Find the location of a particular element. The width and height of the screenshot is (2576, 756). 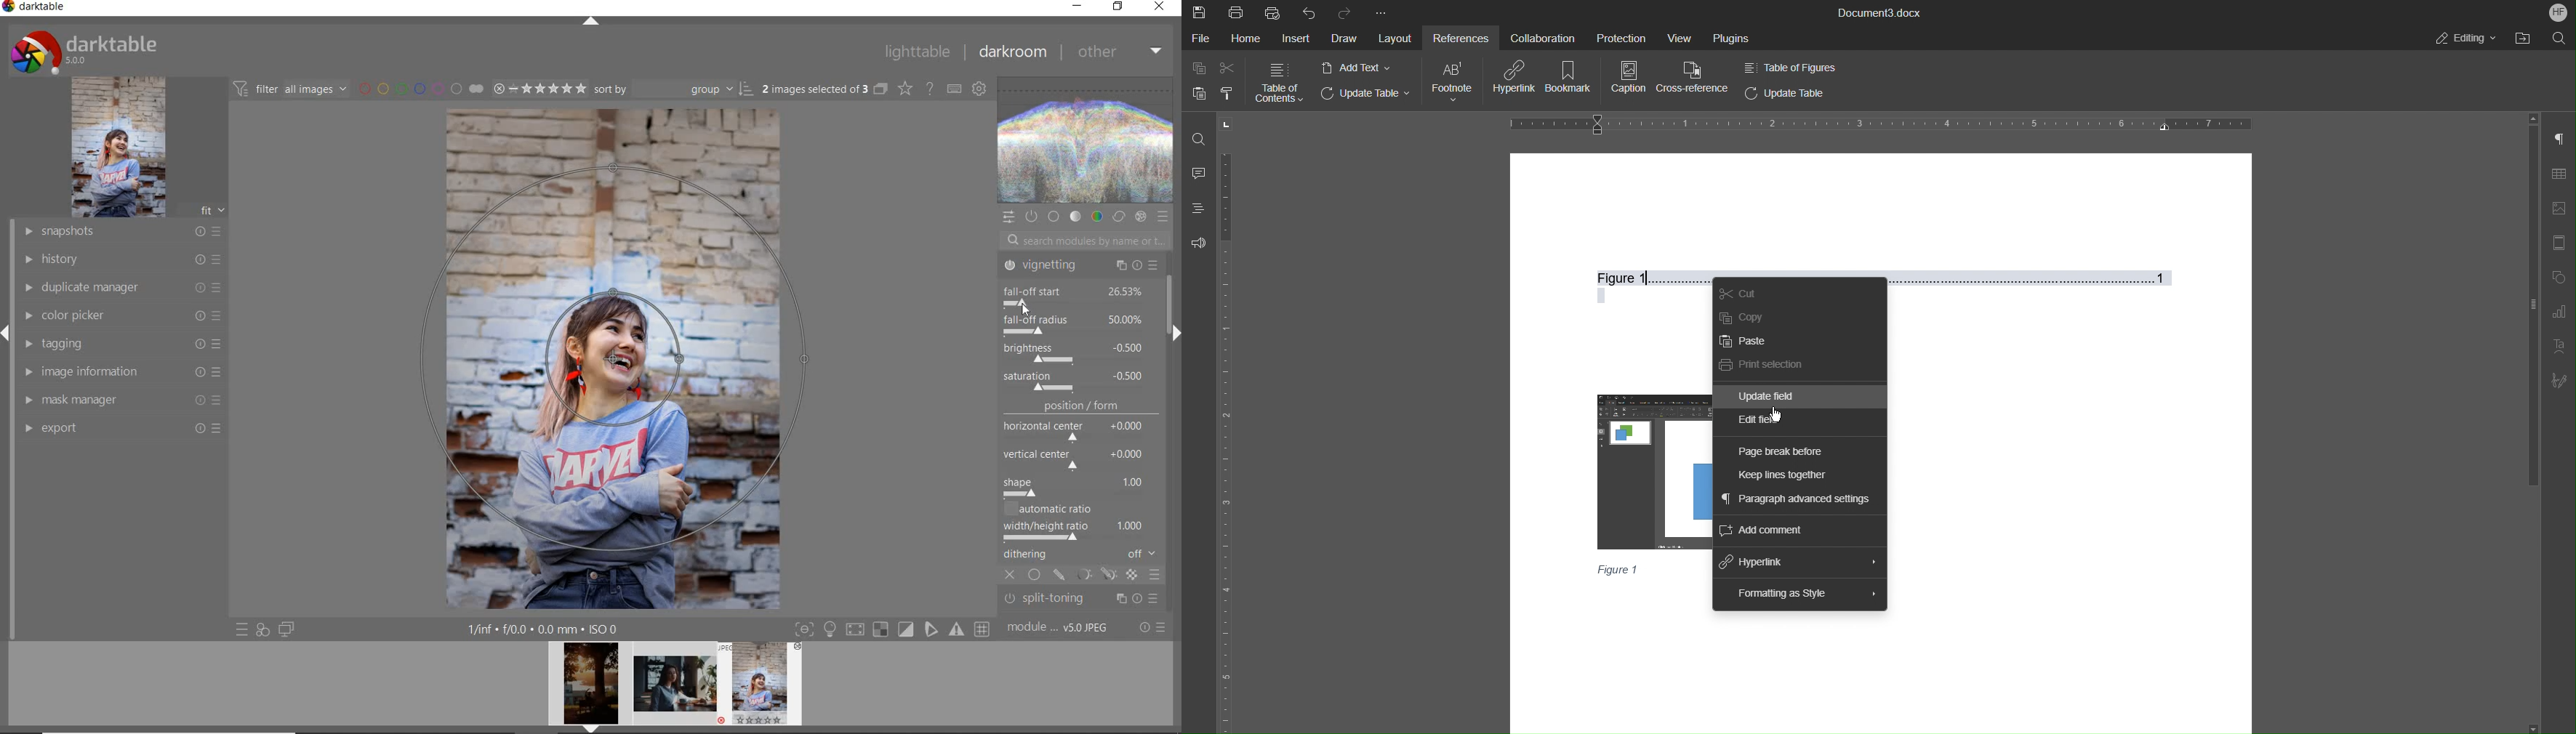

saturation is located at coordinates (1076, 381).